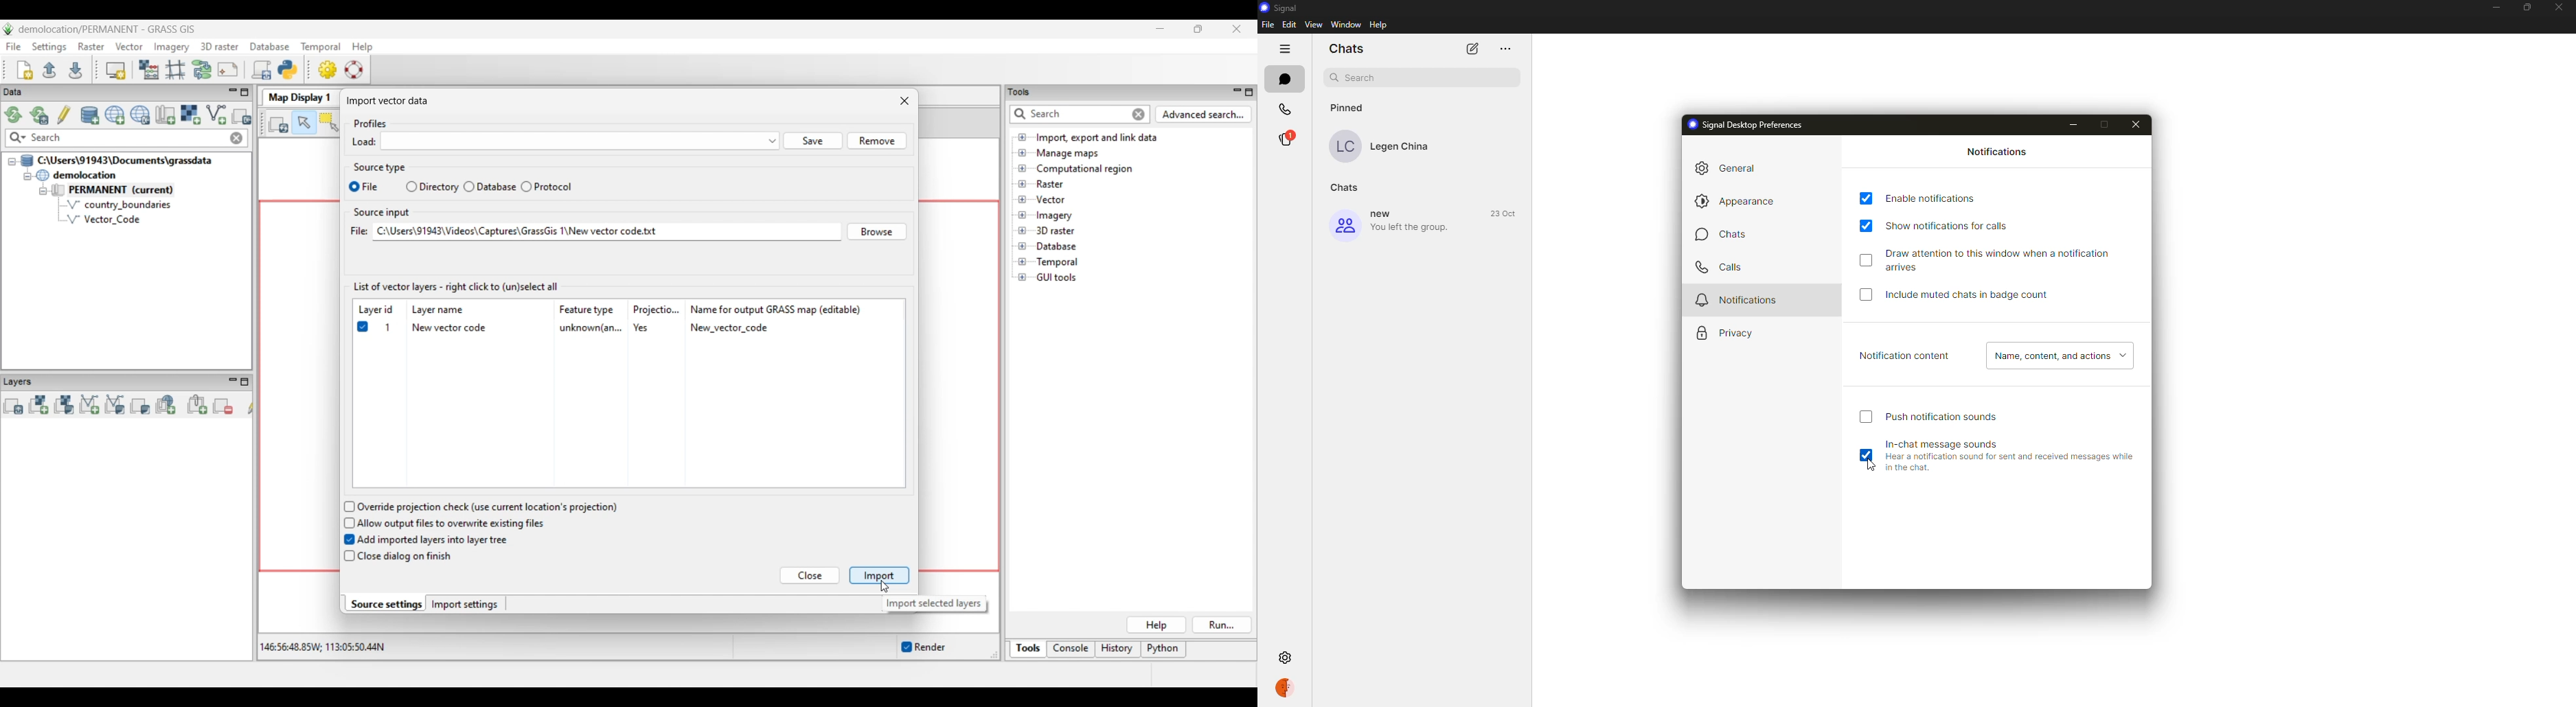 The image size is (2576, 728). What do you see at coordinates (1313, 23) in the screenshot?
I see `View` at bounding box center [1313, 23].